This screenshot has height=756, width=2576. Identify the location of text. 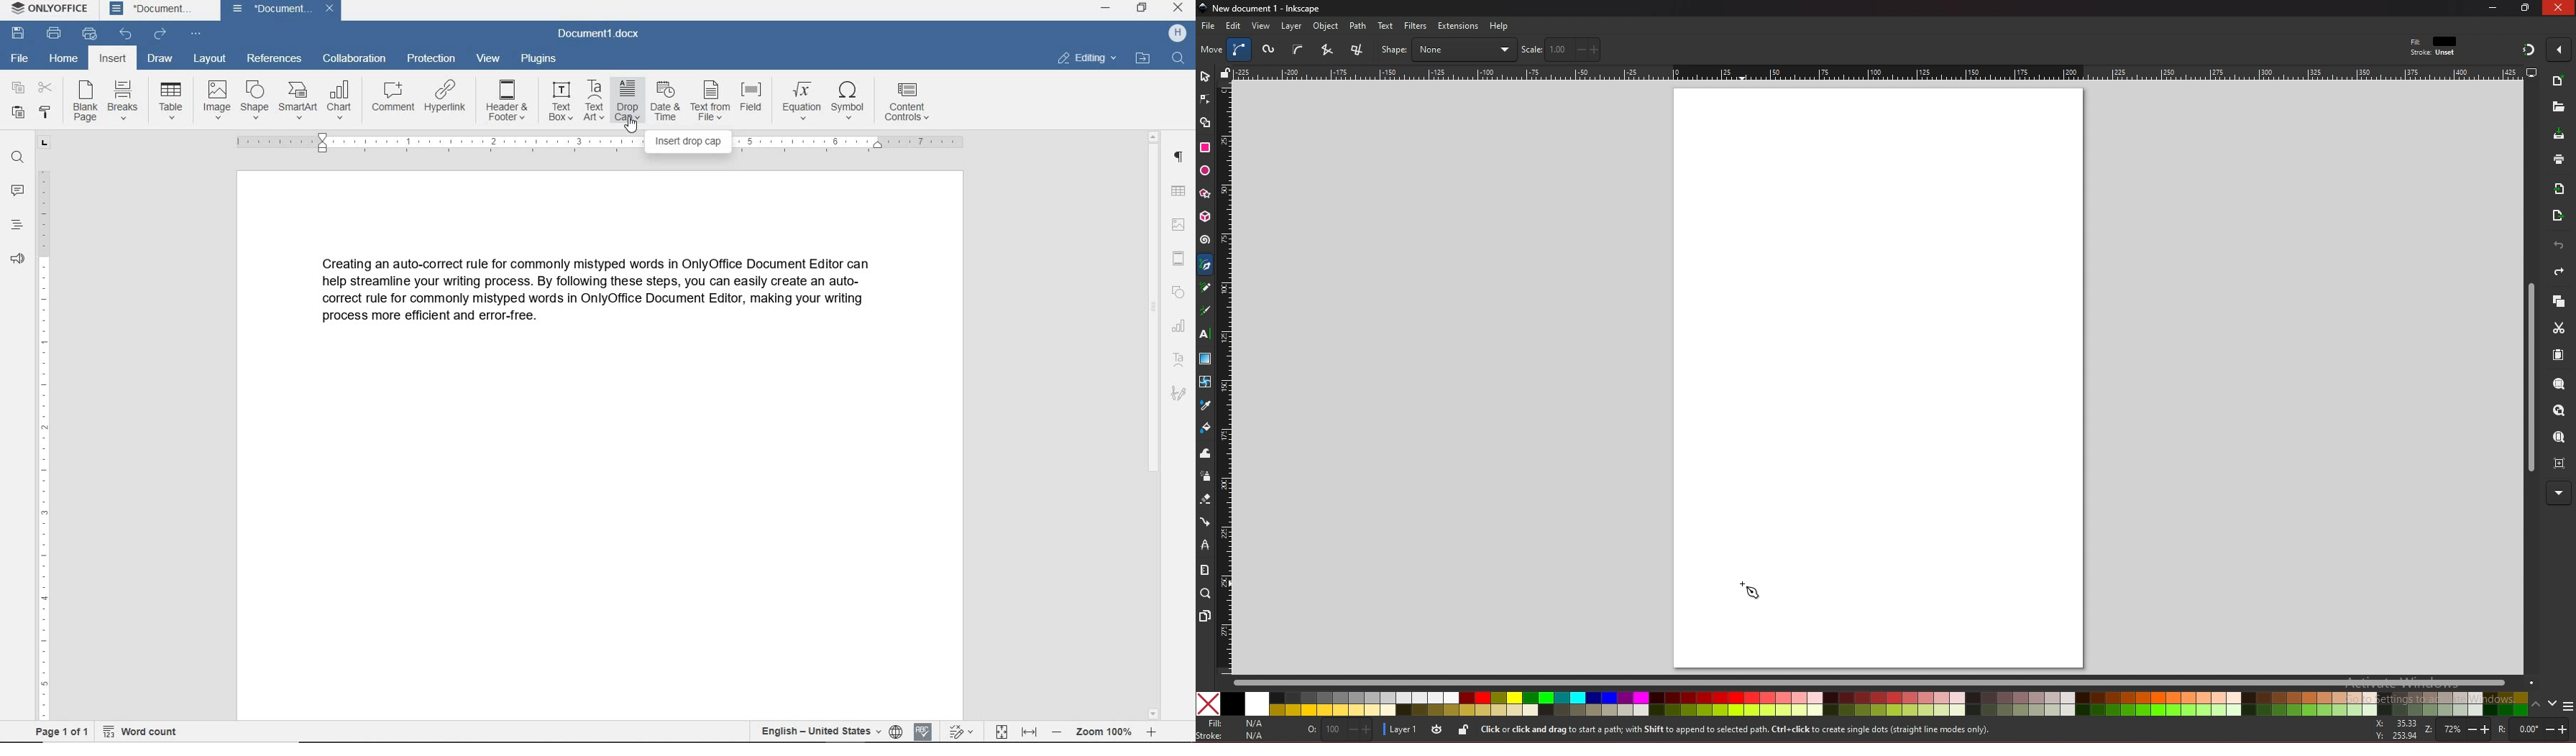
(1385, 26).